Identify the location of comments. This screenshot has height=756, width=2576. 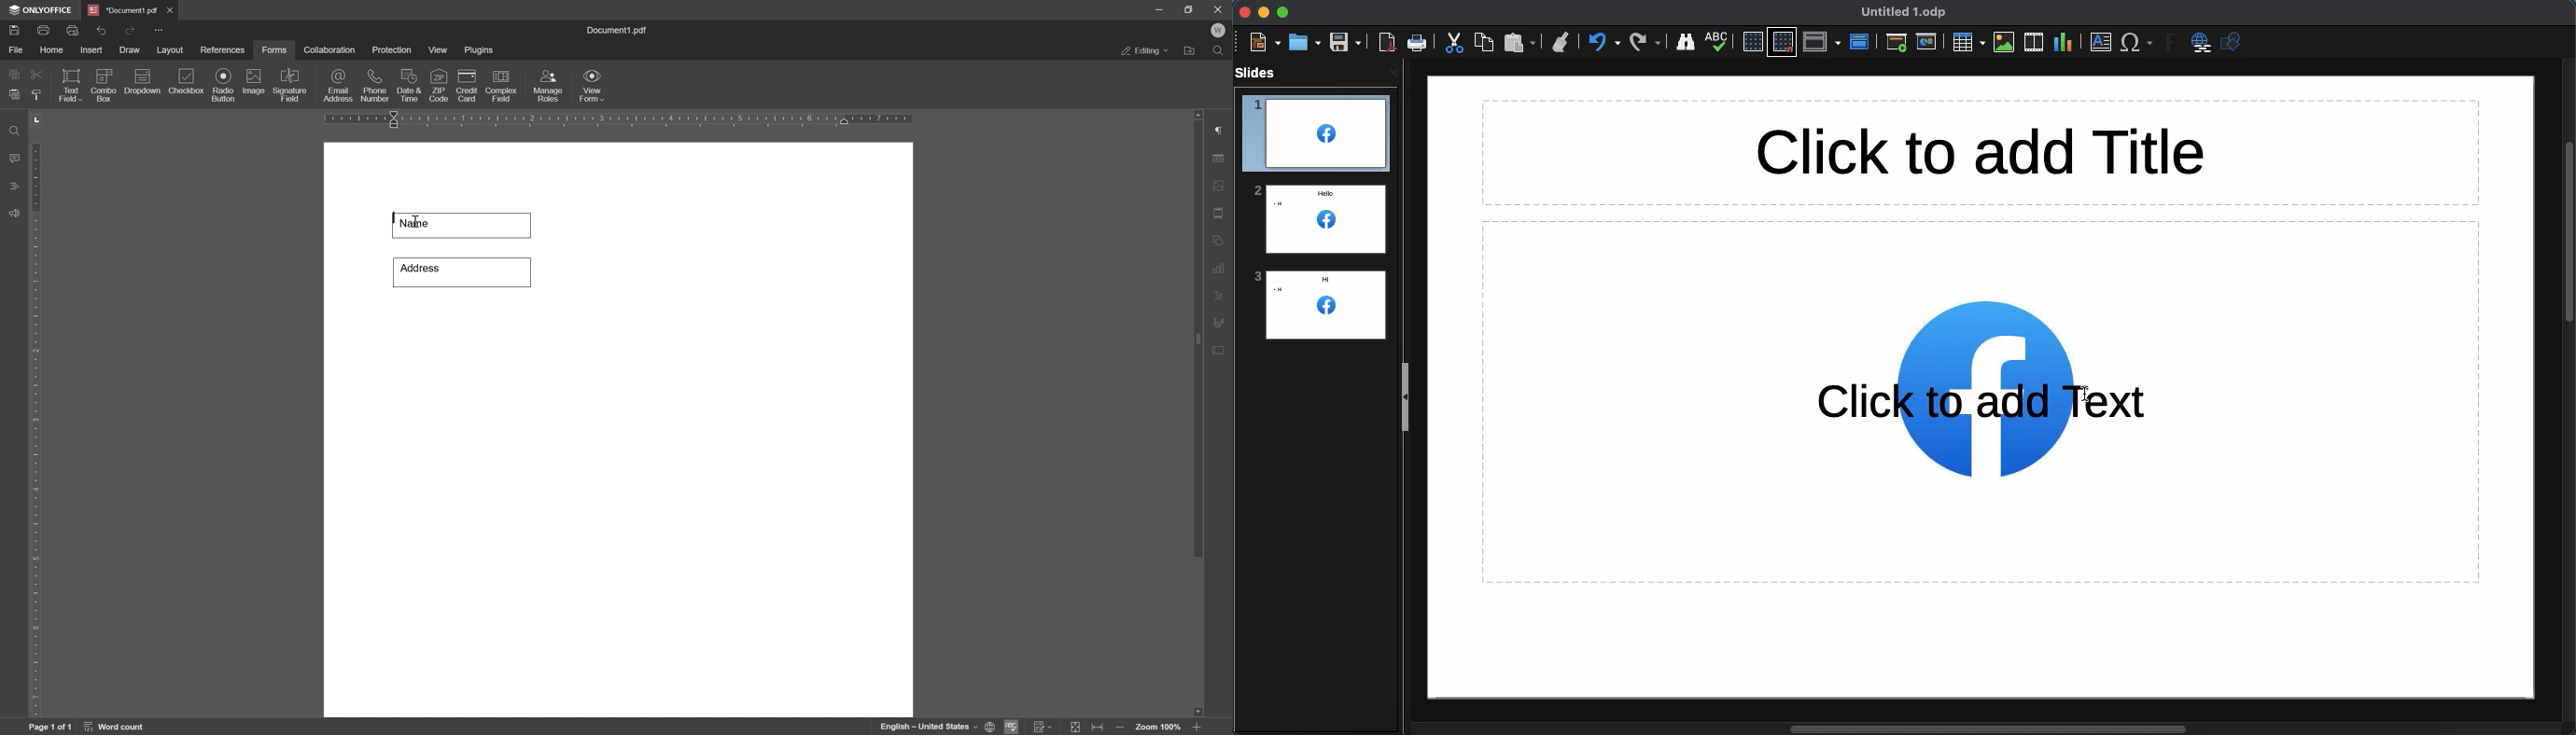
(12, 159).